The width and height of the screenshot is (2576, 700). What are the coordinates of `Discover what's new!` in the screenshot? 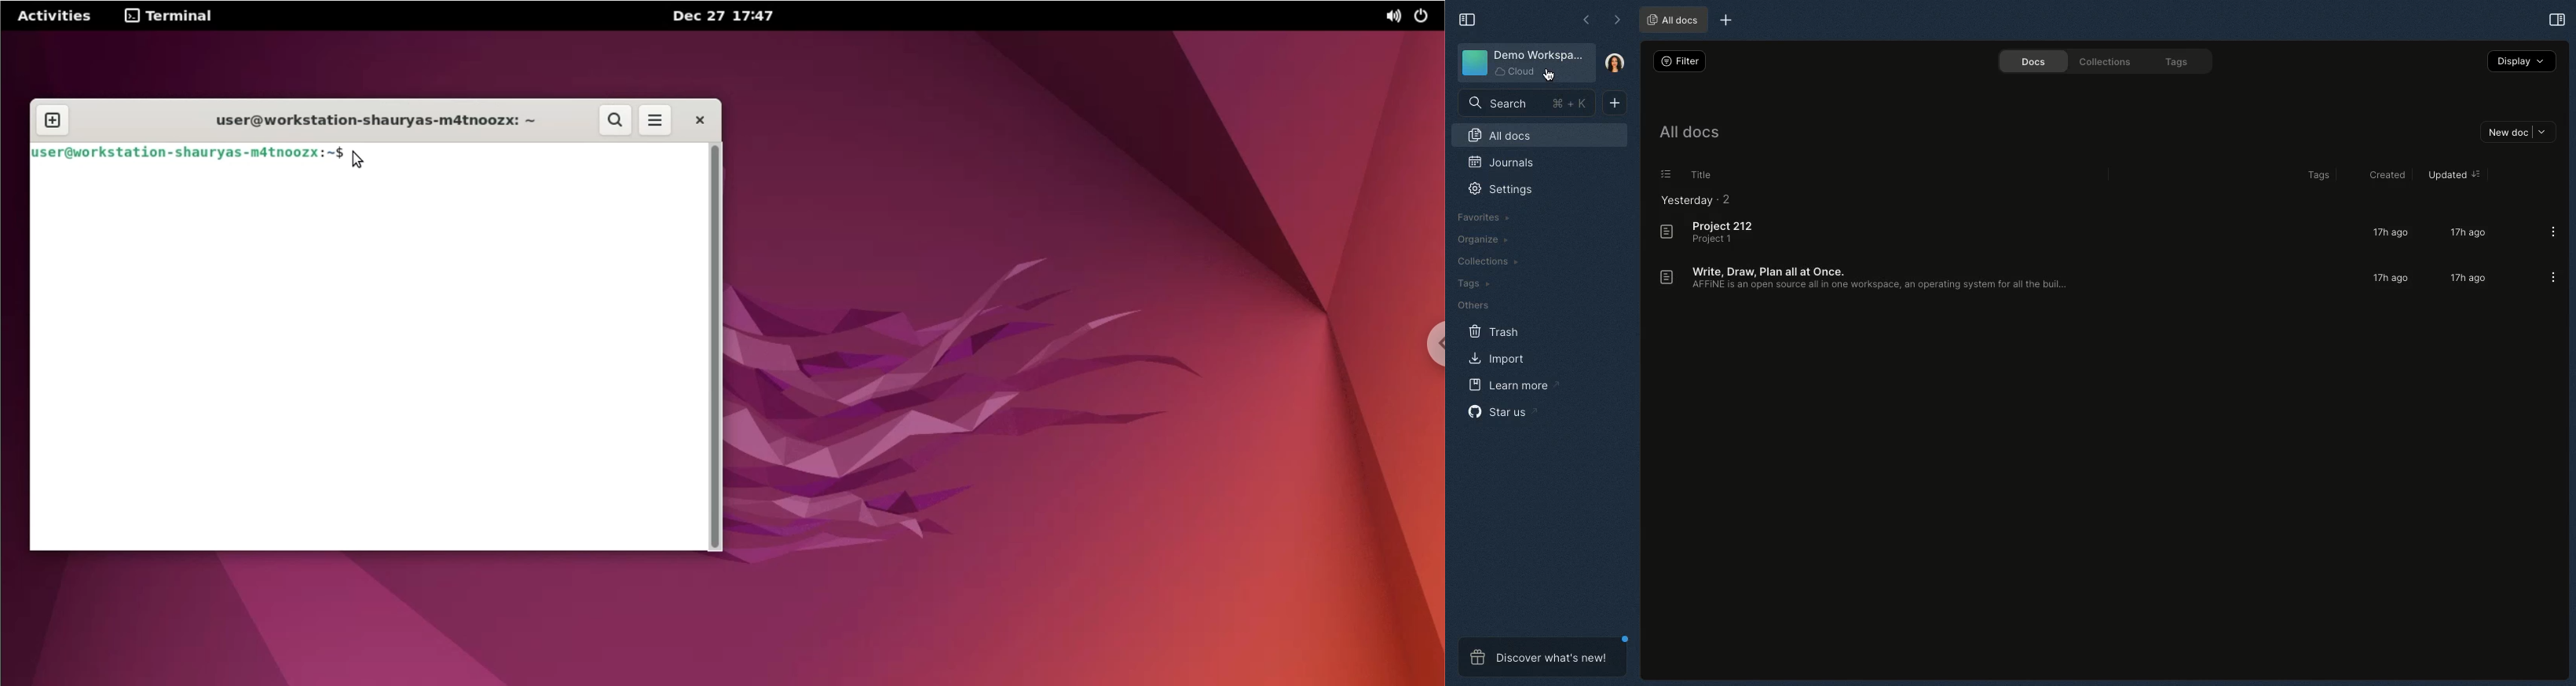 It's located at (1540, 655).